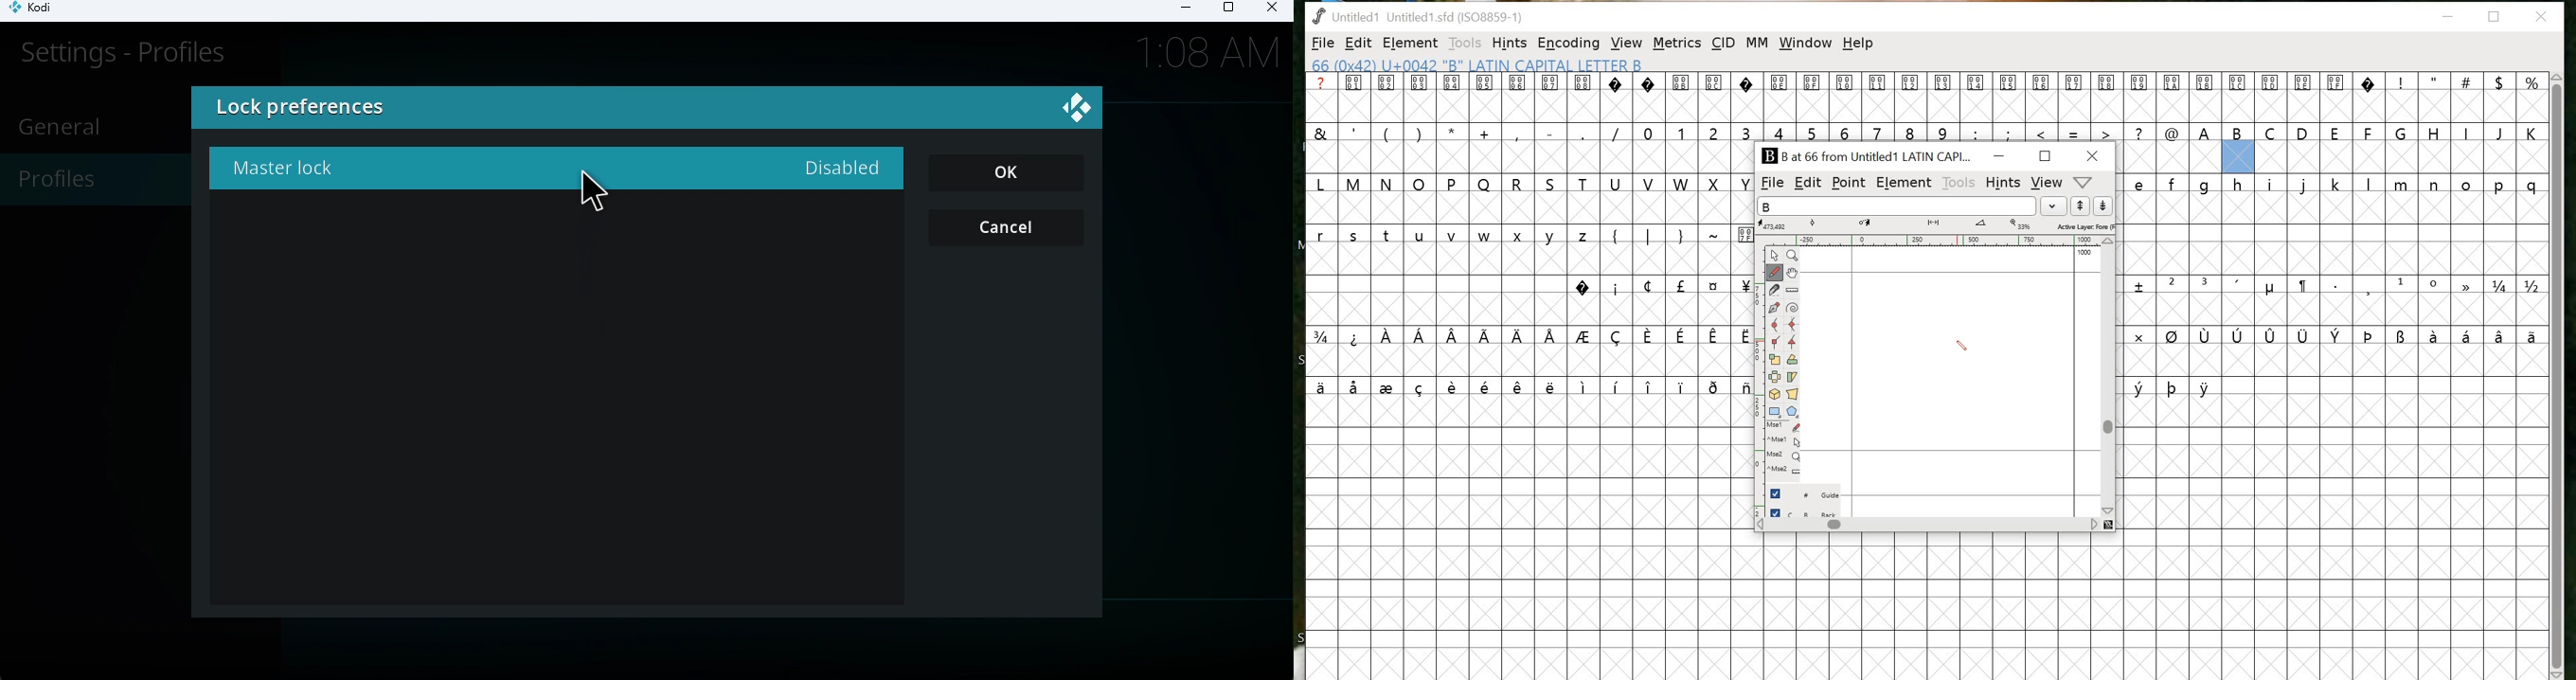 This screenshot has height=700, width=2576. I want to click on TOOLS, so click(1463, 44).